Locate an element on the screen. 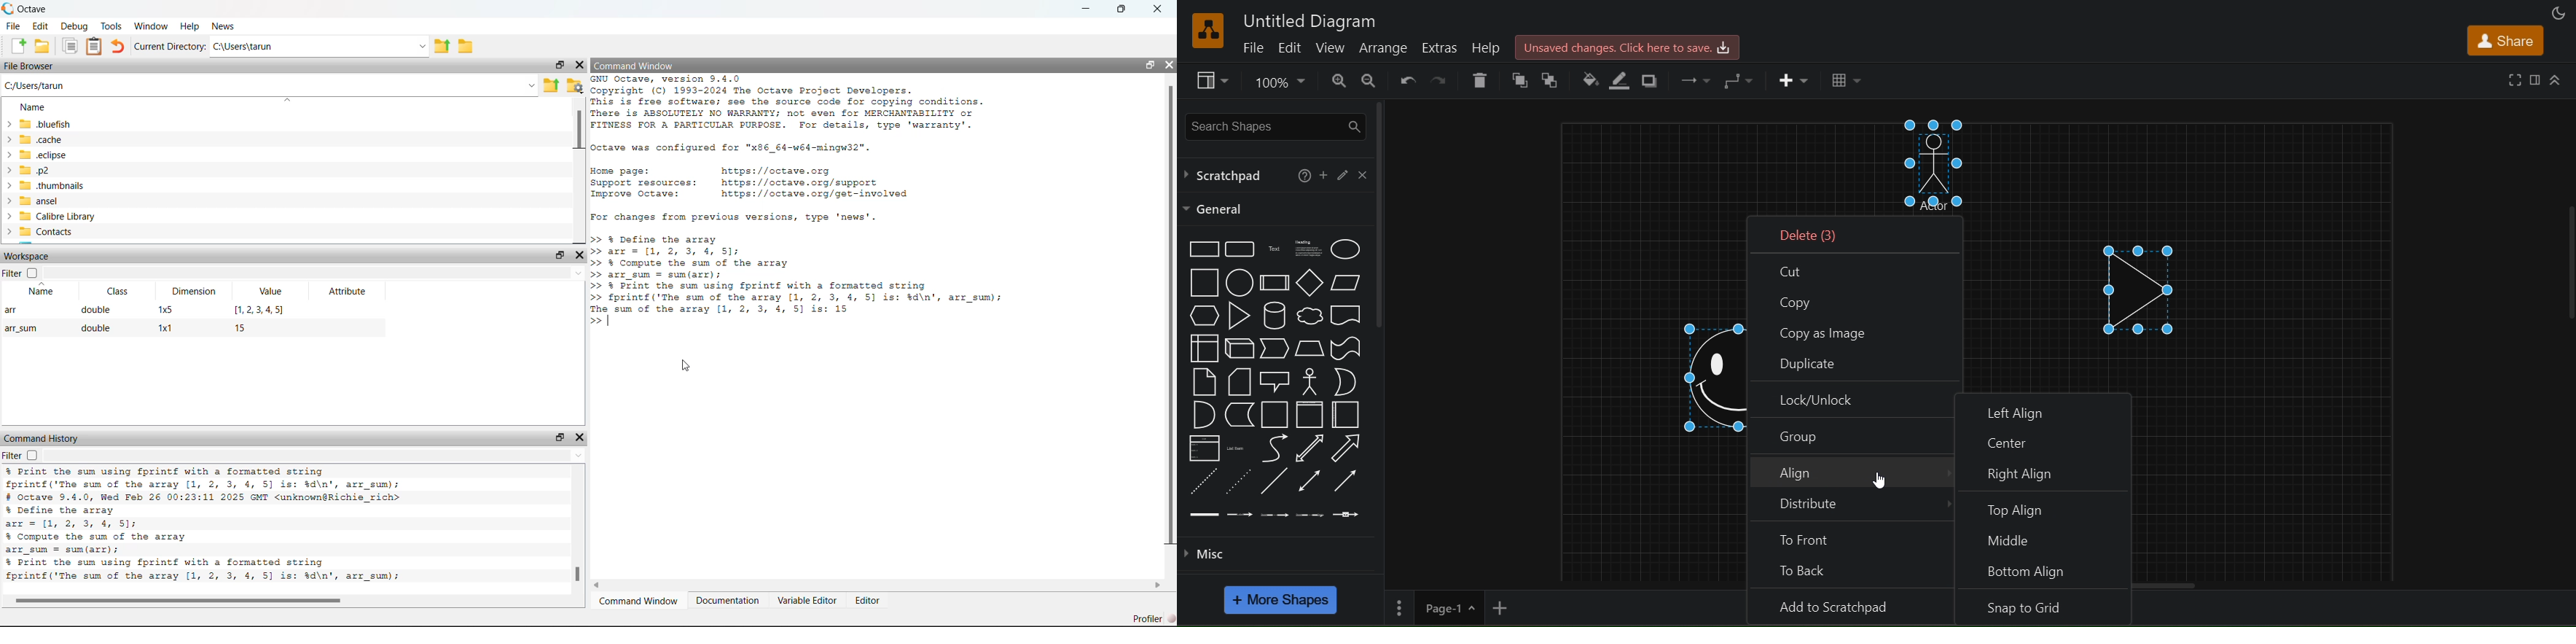  Contacts is located at coordinates (43, 233).